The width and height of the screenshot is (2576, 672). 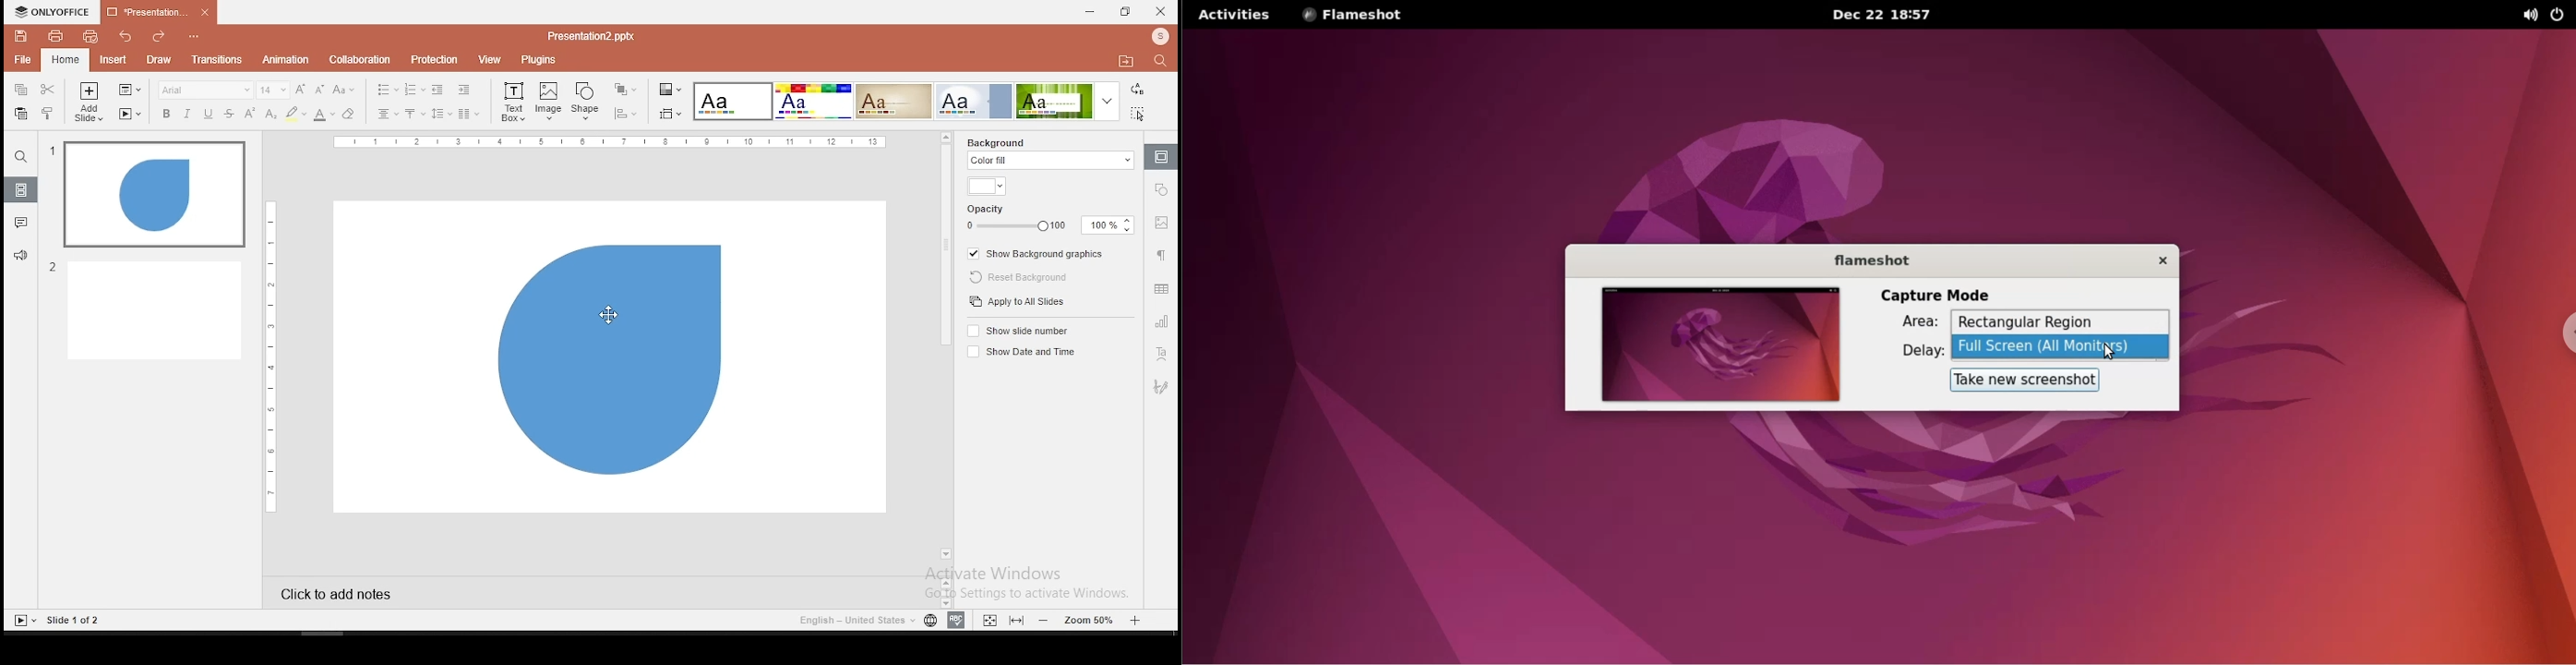 What do you see at coordinates (1910, 351) in the screenshot?
I see `delay:` at bounding box center [1910, 351].